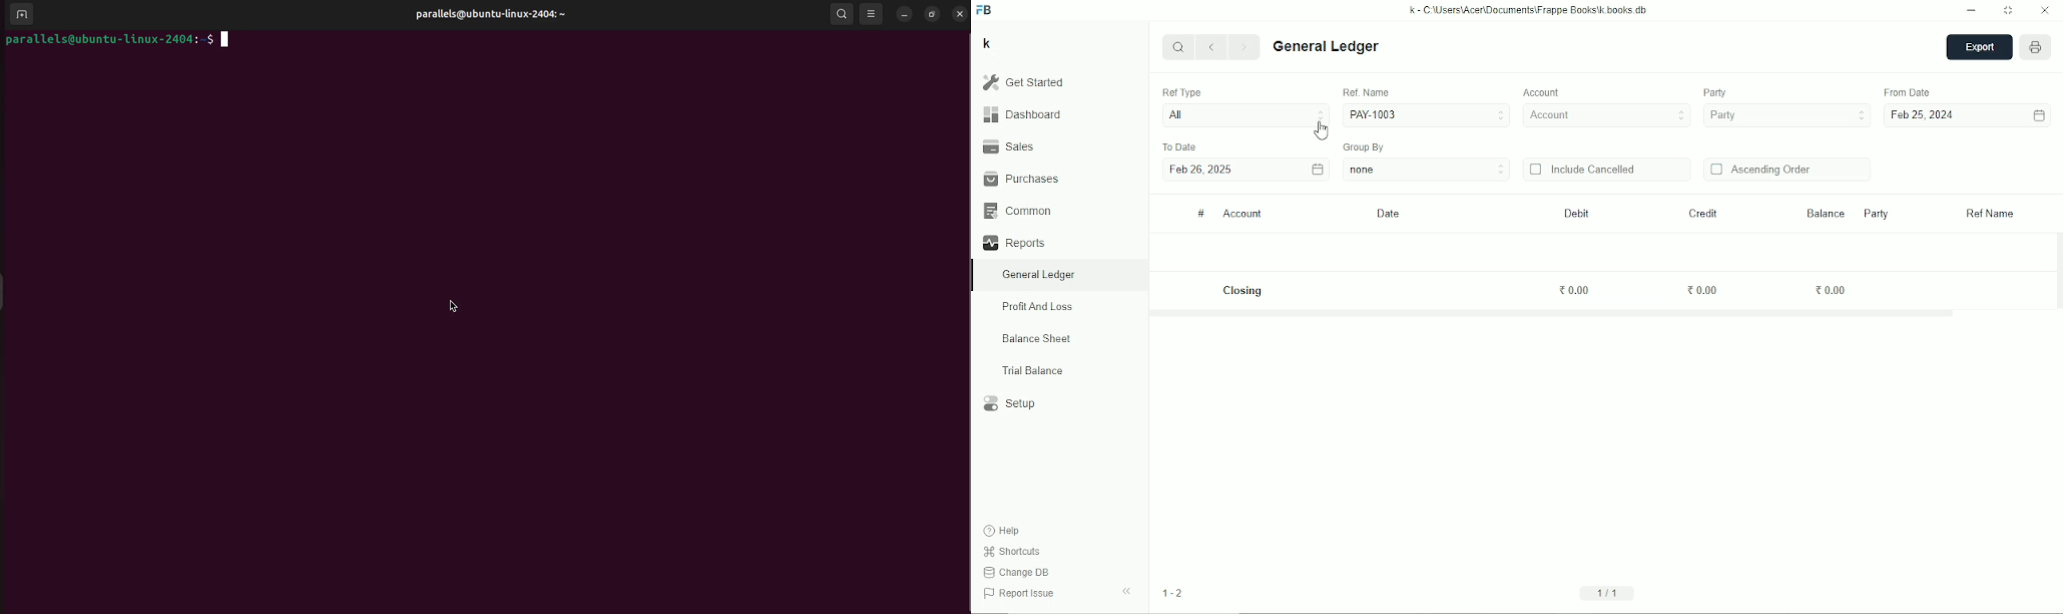  Describe the element at coordinates (1582, 169) in the screenshot. I see `Include cancelled` at that location.